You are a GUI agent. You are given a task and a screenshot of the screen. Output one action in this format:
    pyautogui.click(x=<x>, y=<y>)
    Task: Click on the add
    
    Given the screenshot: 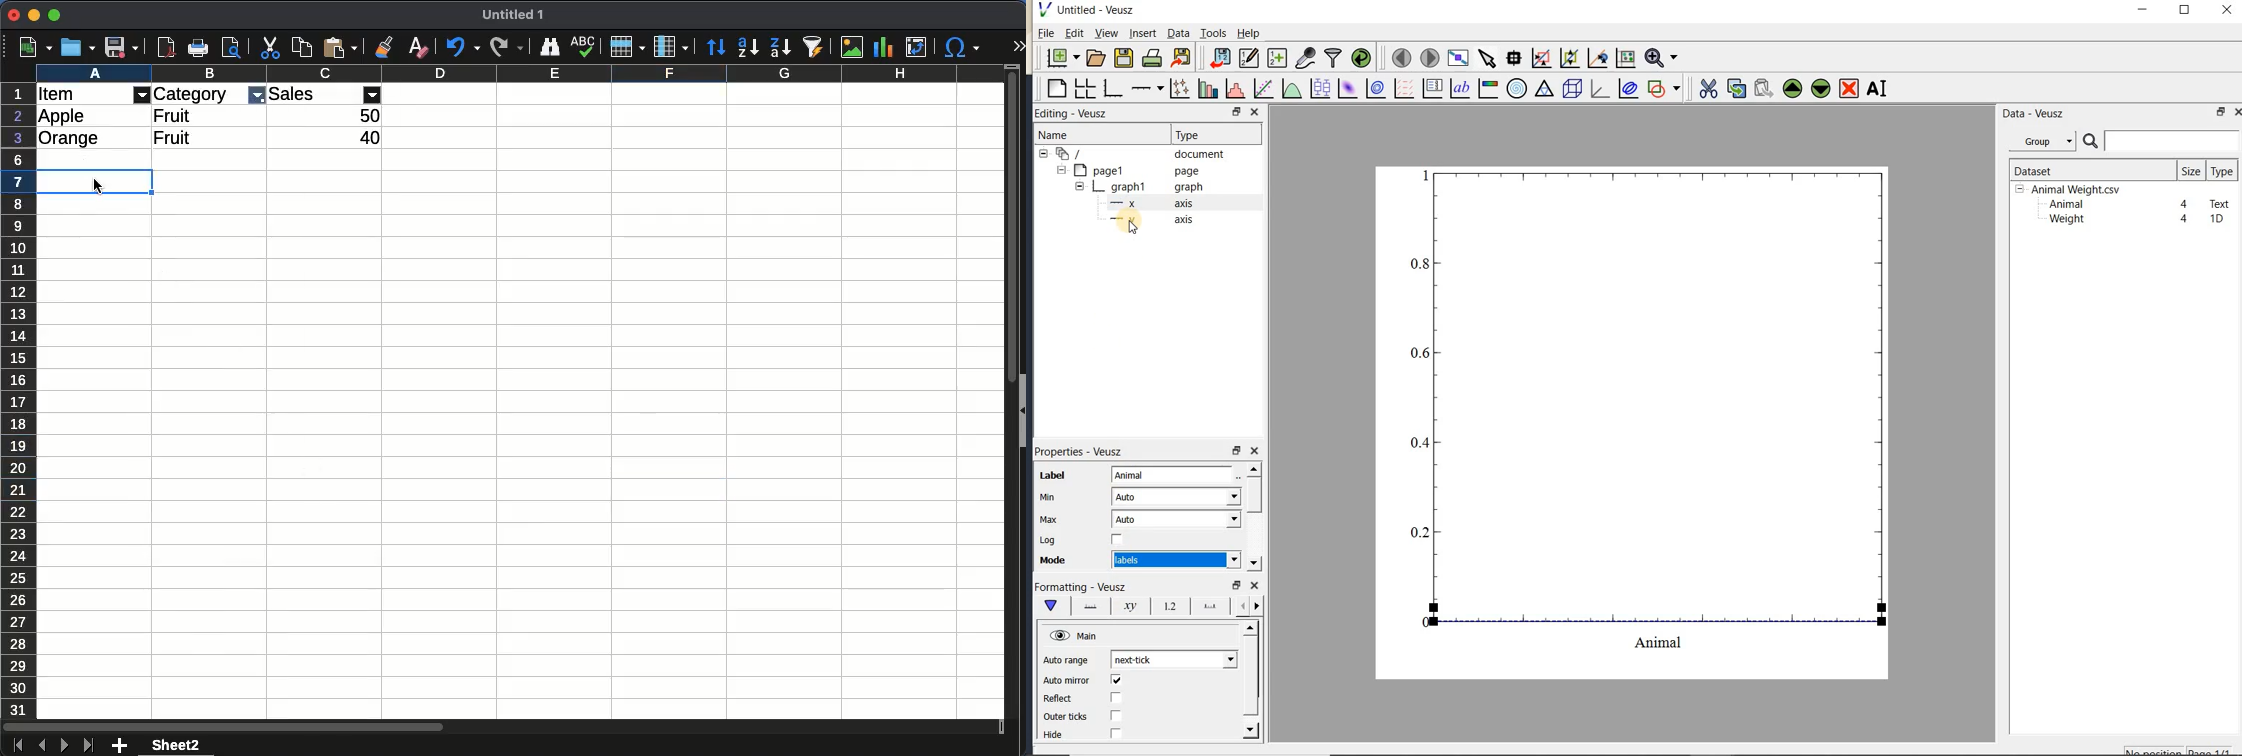 What is the action you would take?
    pyautogui.click(x=119, y=746)
    